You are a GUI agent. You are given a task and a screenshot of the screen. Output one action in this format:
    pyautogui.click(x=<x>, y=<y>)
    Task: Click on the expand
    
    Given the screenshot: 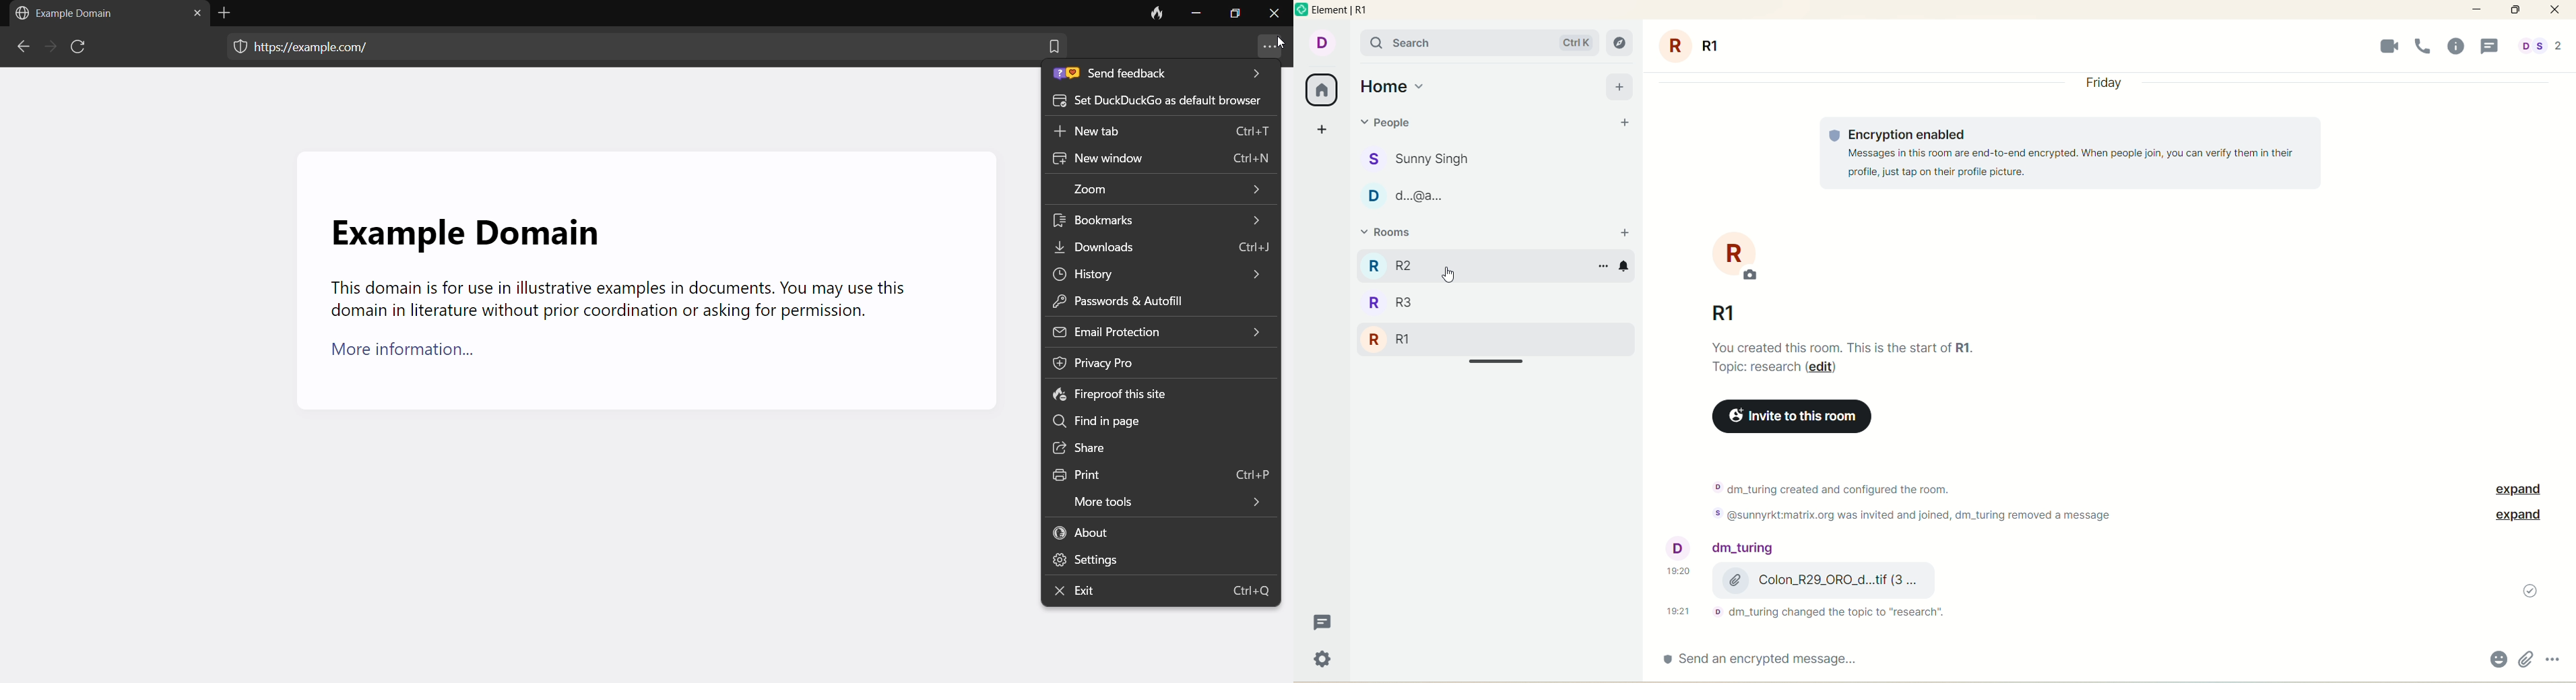 What is the action you would take?
    pyautogui.click(x=2518, y=516)
    